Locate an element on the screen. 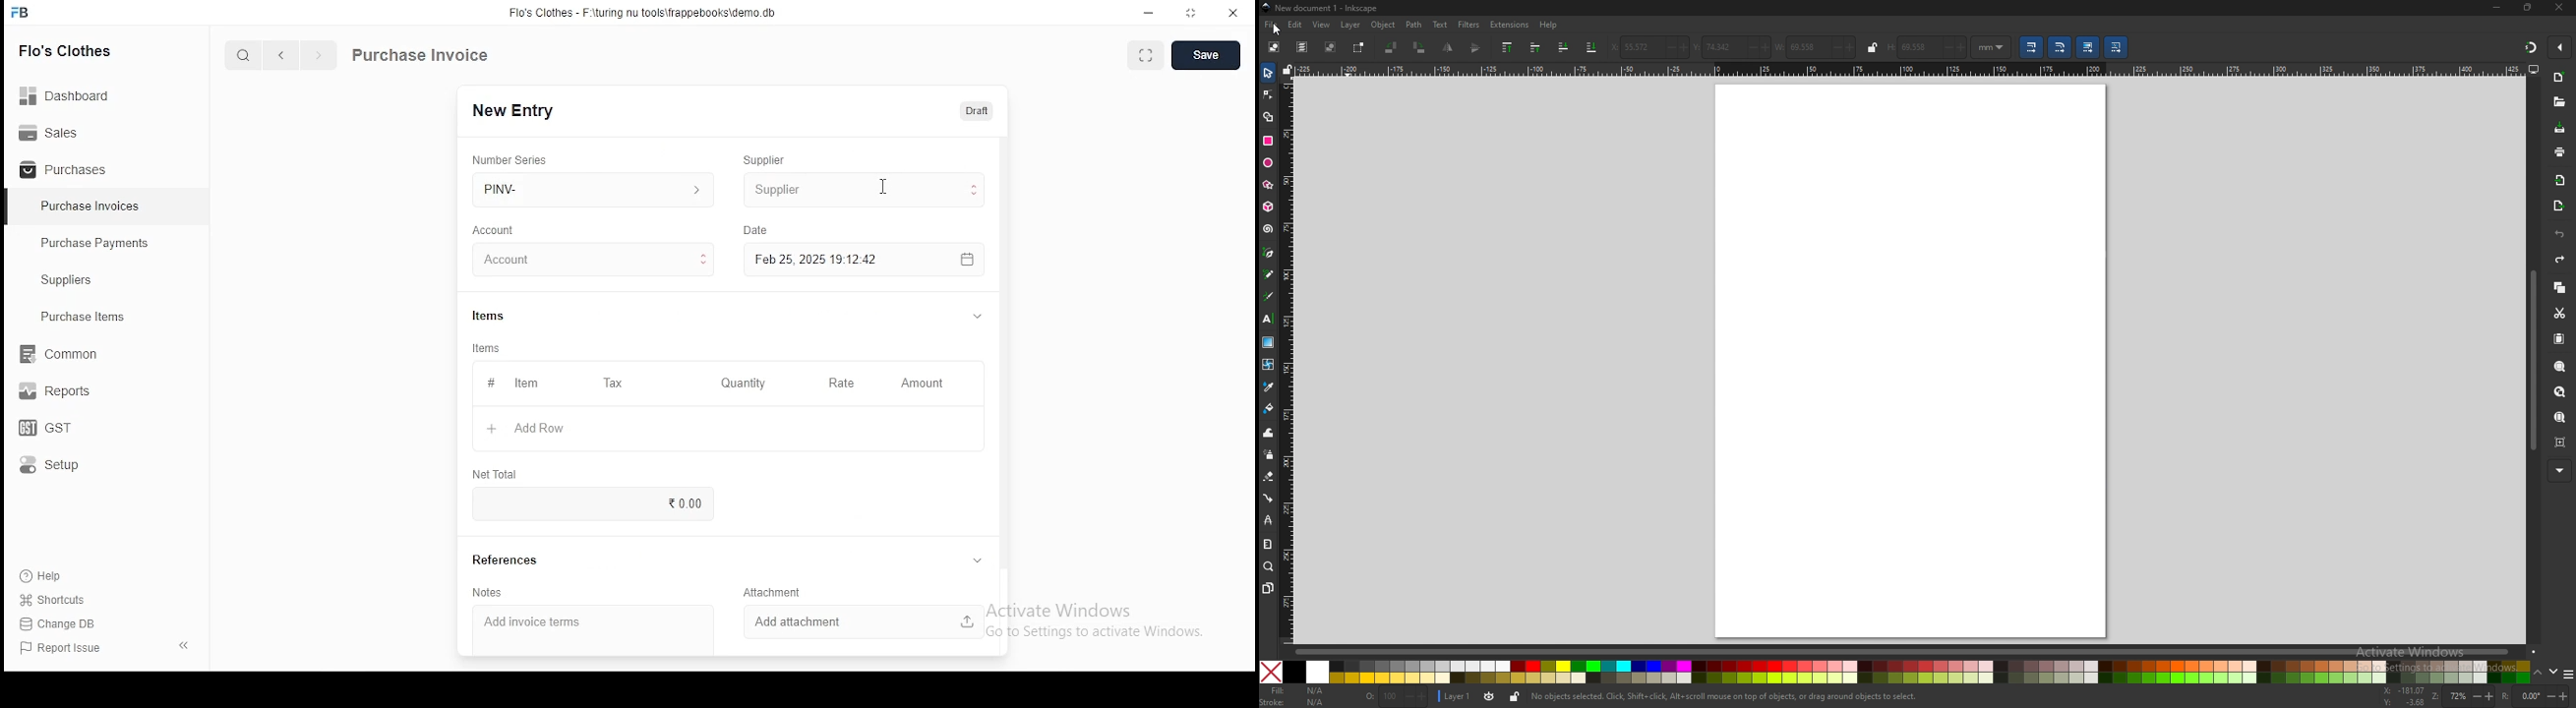 The width and height of the screenshot is (2576, 728). + is located at coordinates (1682, 48).